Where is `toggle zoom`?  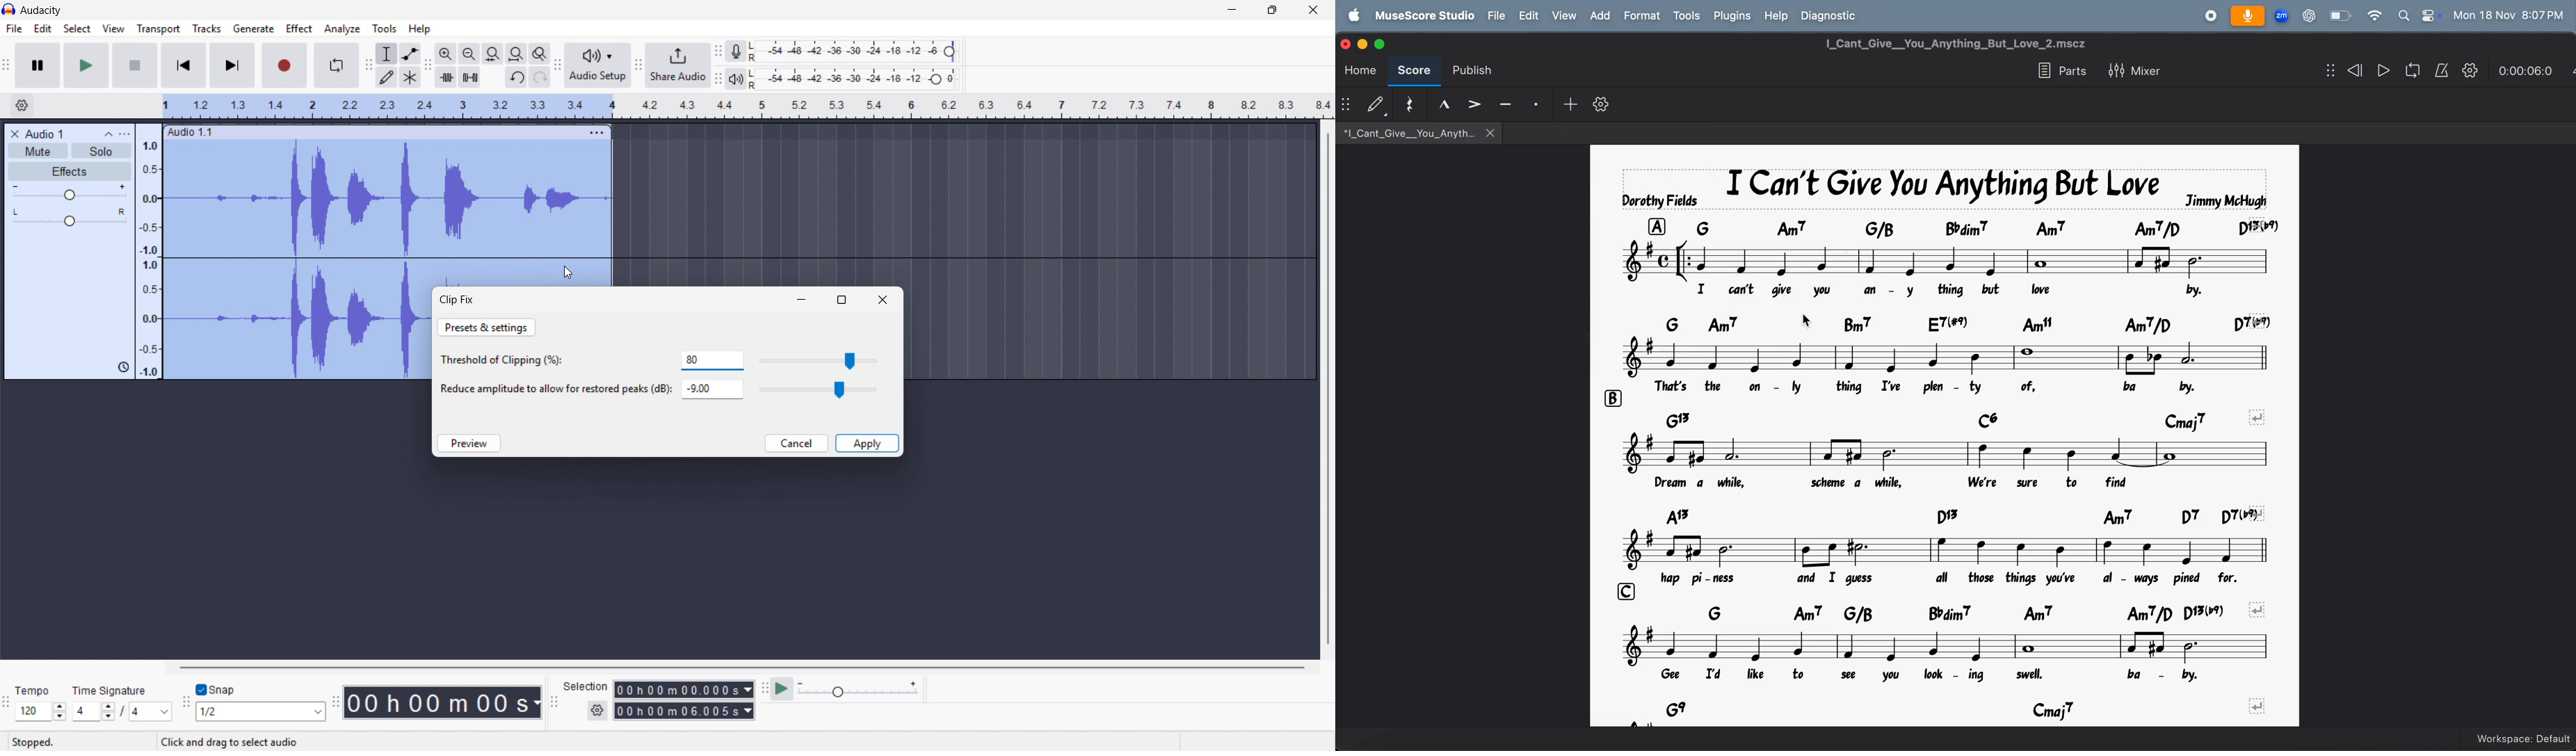
toggle zoom is located at coordinates (540, 54).